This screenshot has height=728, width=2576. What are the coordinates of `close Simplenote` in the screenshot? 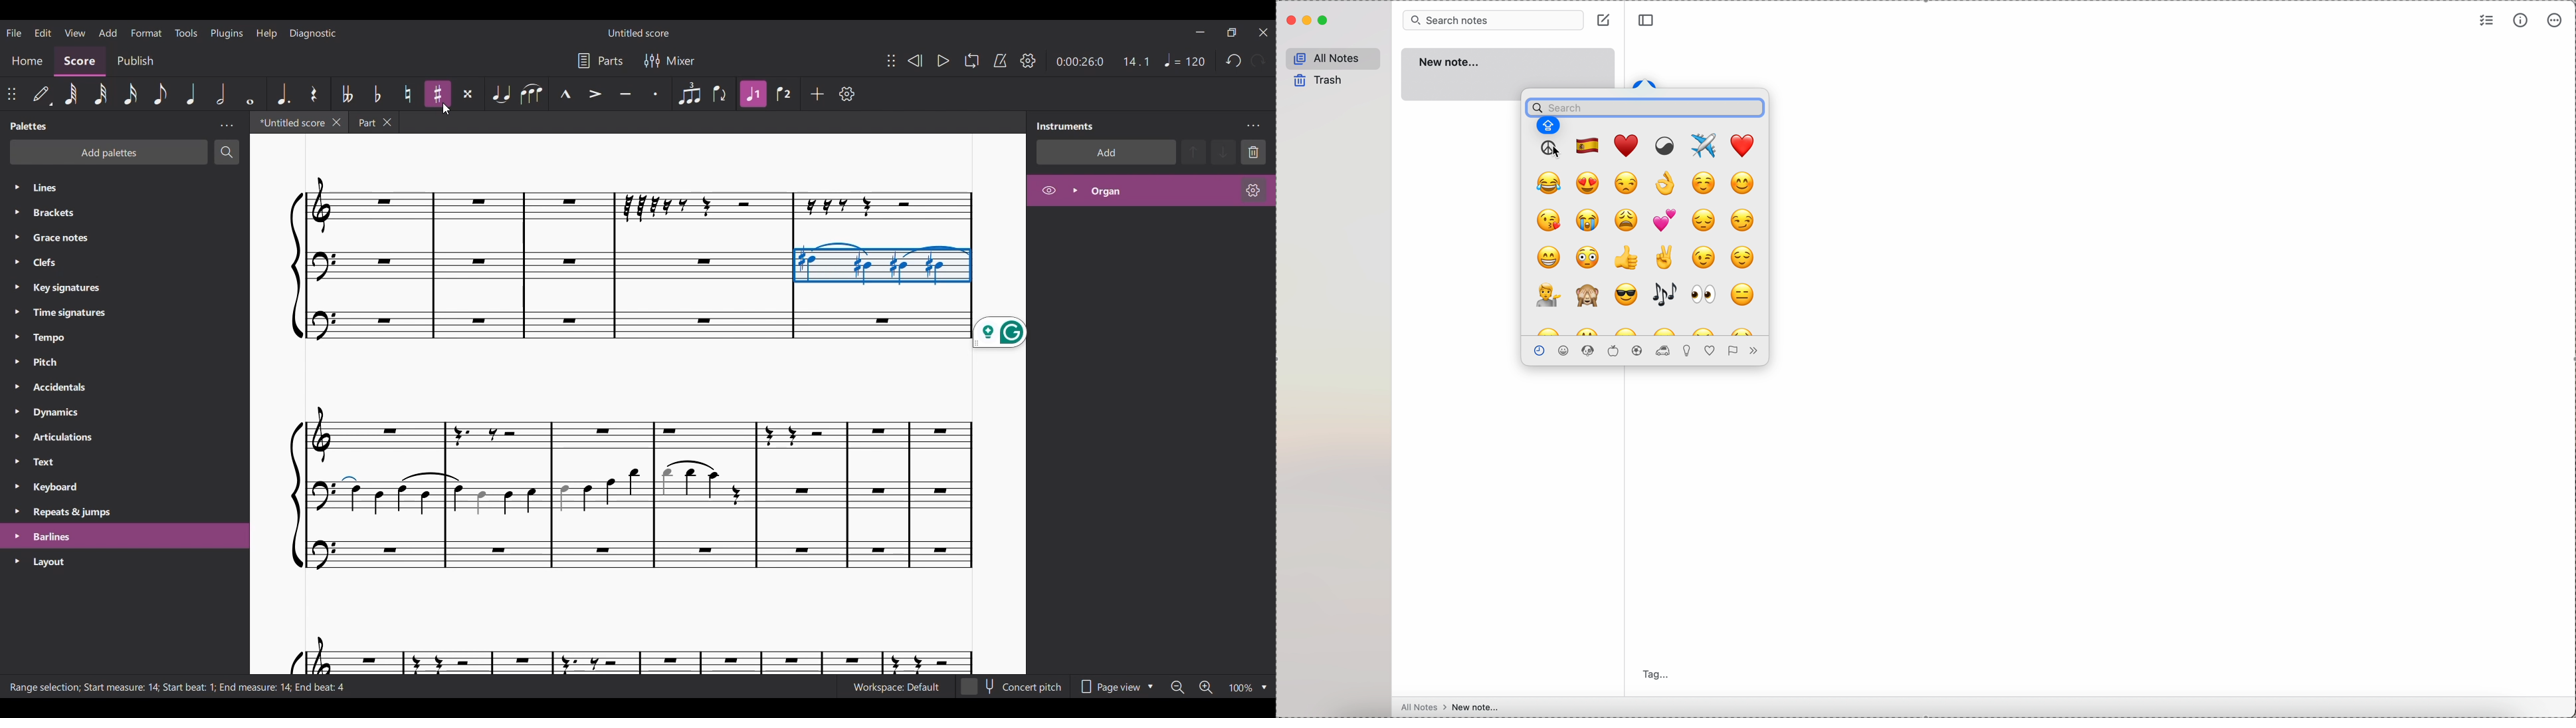 It's located at (1290, 21).